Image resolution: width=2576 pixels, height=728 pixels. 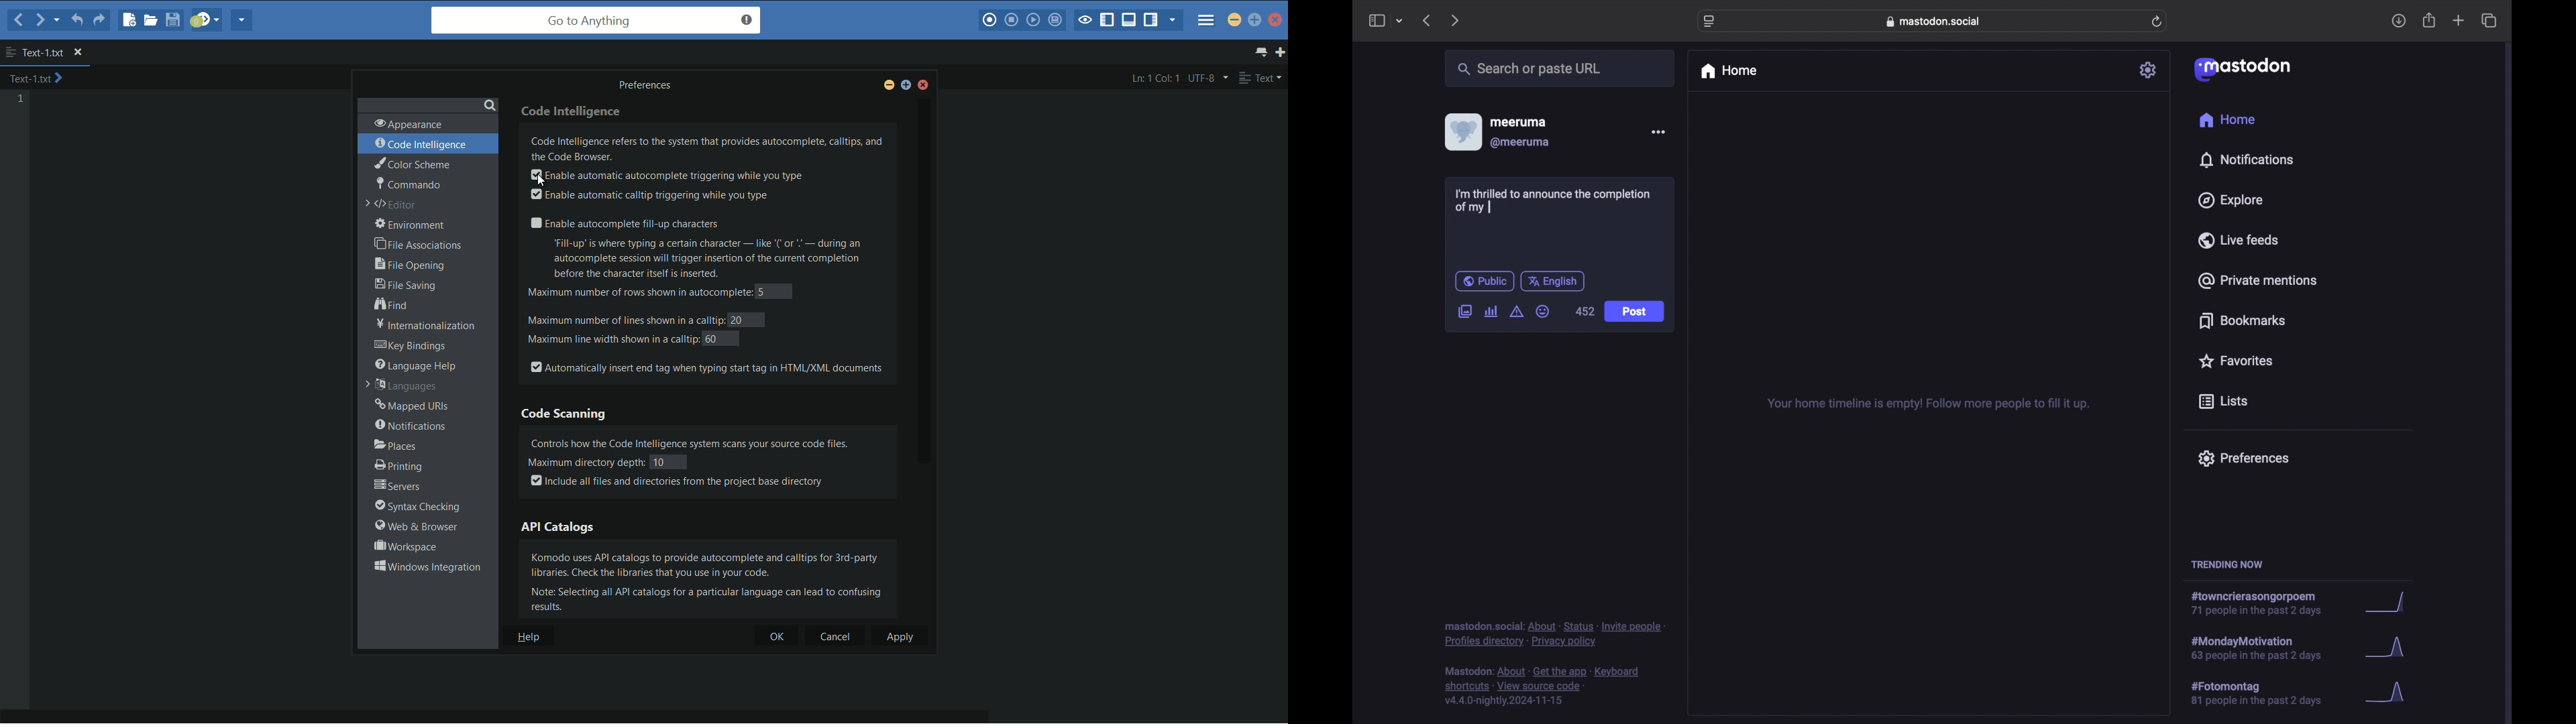 What do you see at coordinates (396, 446) in the screenshot?
I see `places` at bounding box center [396, 446].